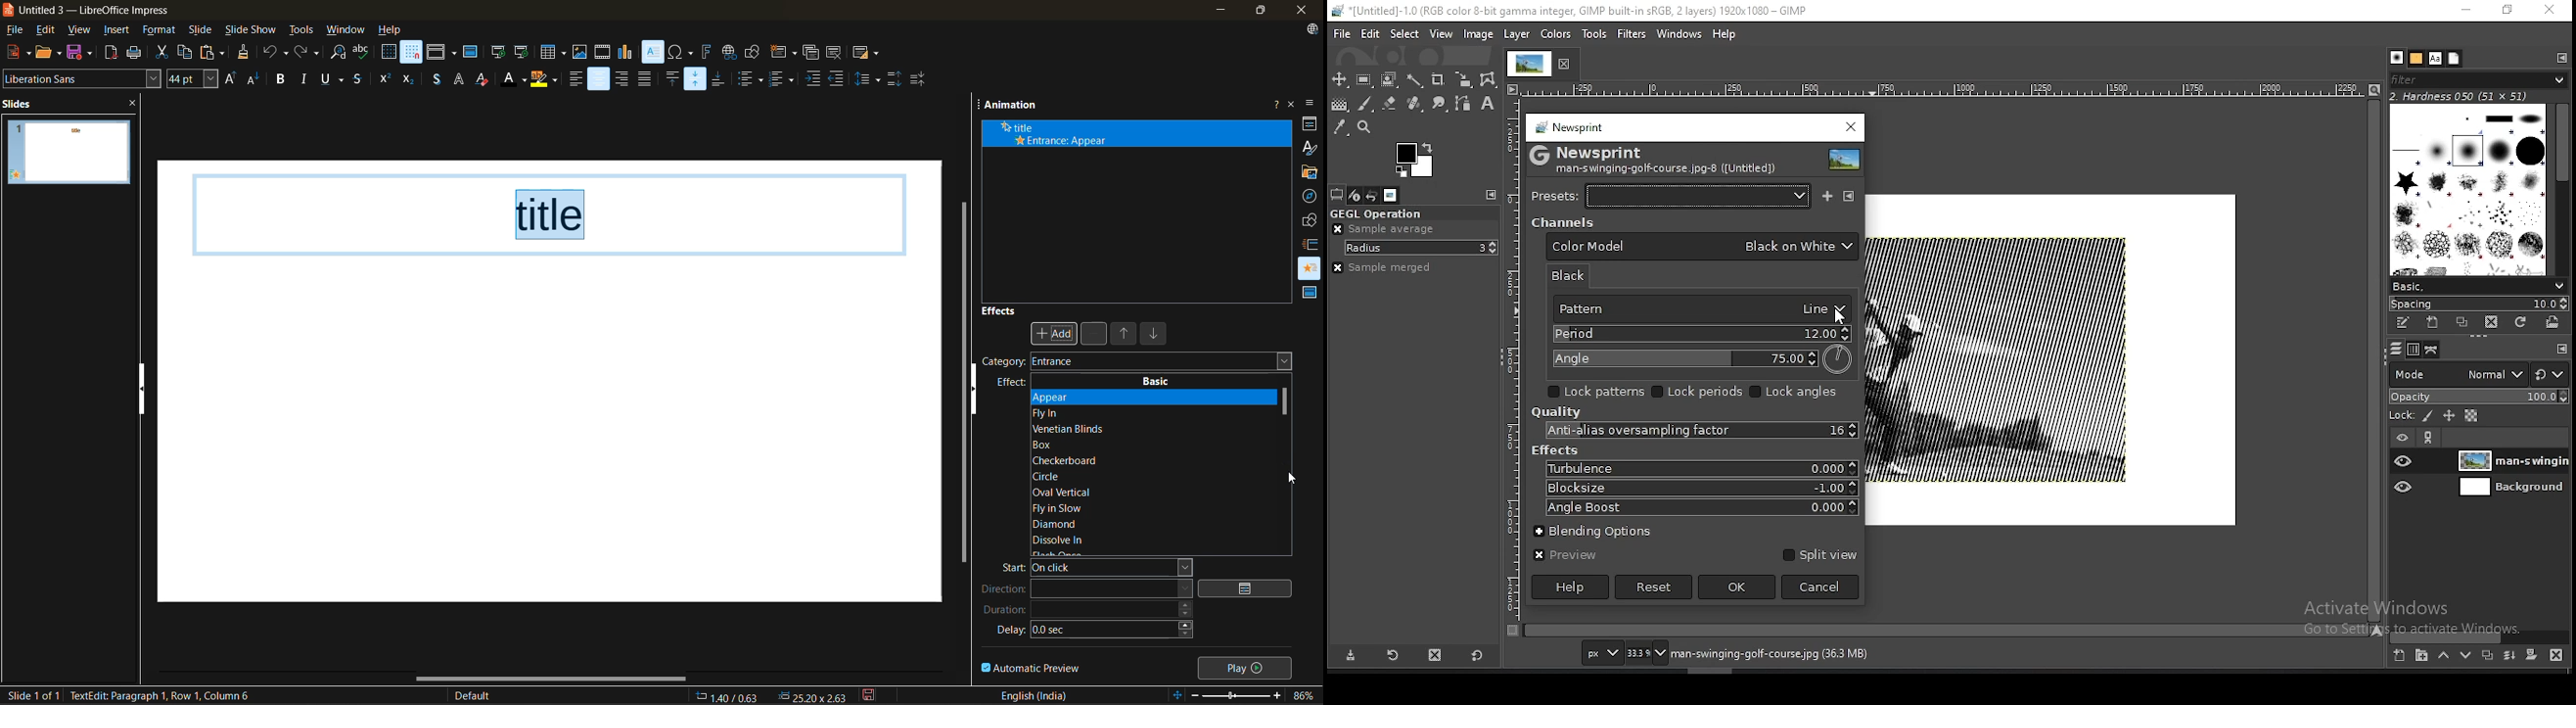 Image resolution: width=2576 pixels, height=728 pixels. I want to click on layer visibility on/off, so click(2403, 487).